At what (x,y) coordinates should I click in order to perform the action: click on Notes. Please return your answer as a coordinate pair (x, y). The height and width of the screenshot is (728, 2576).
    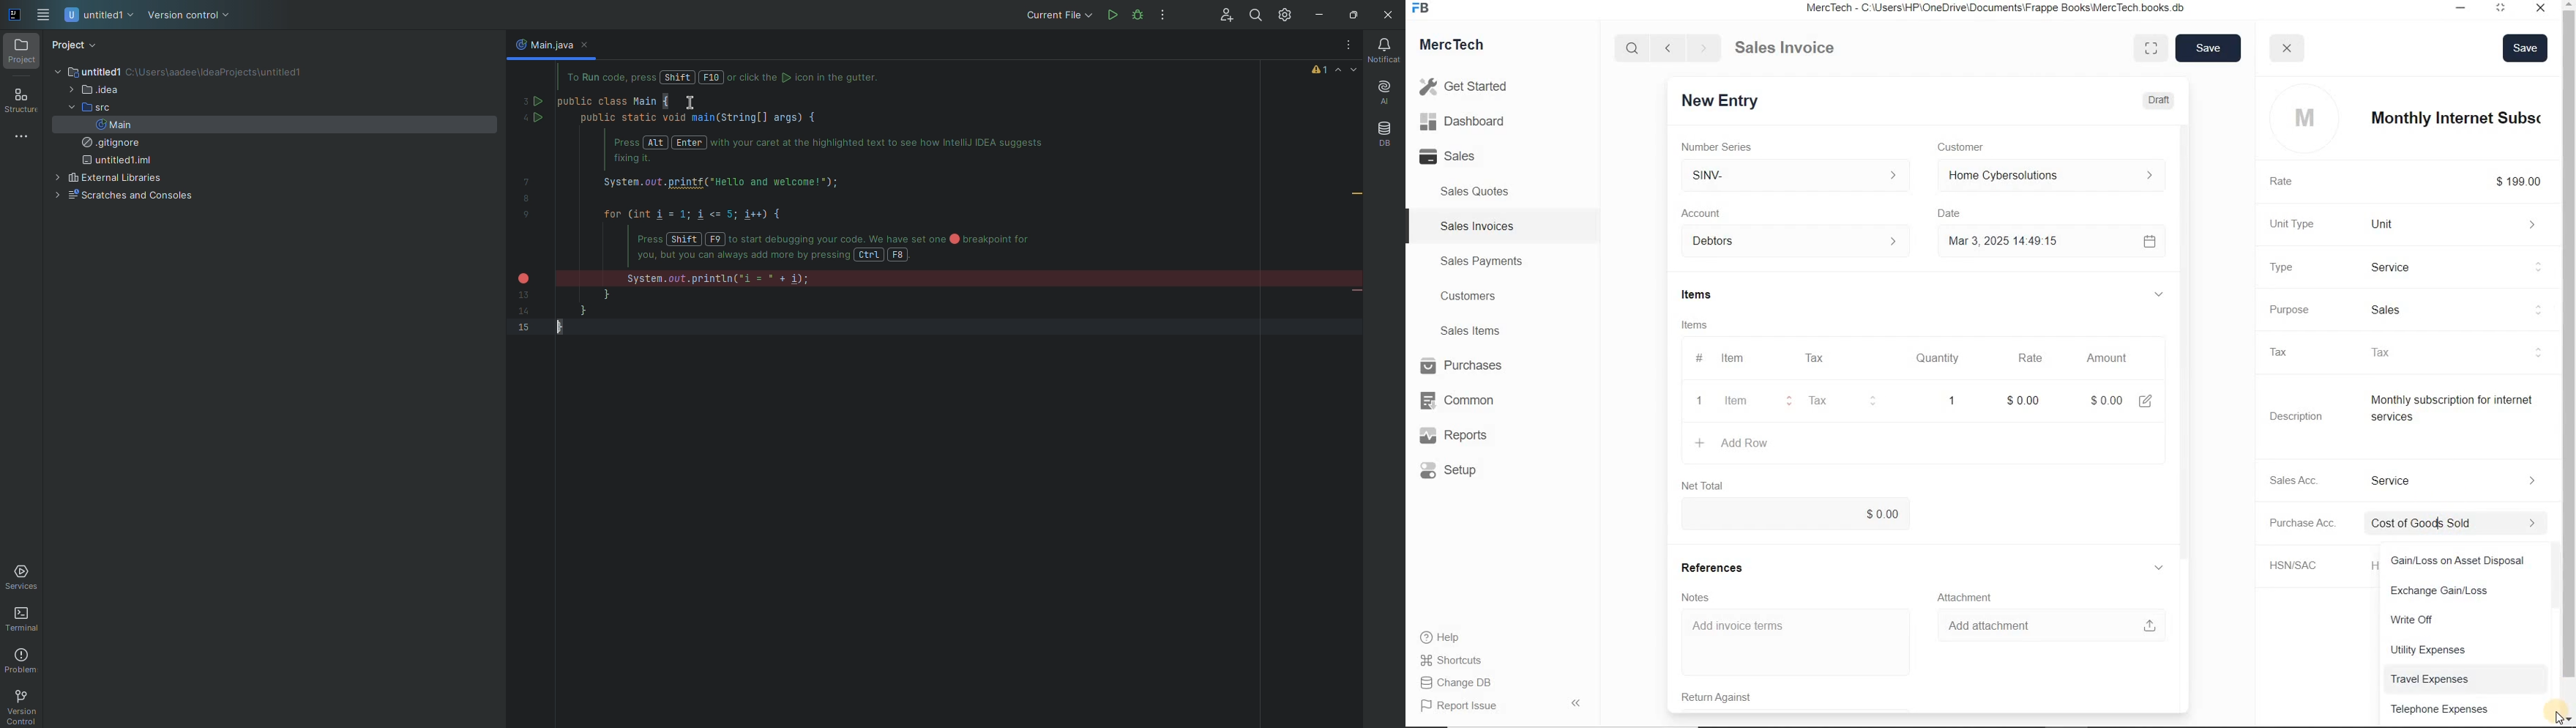
    Looking at the image, I should click on (1707, 596).